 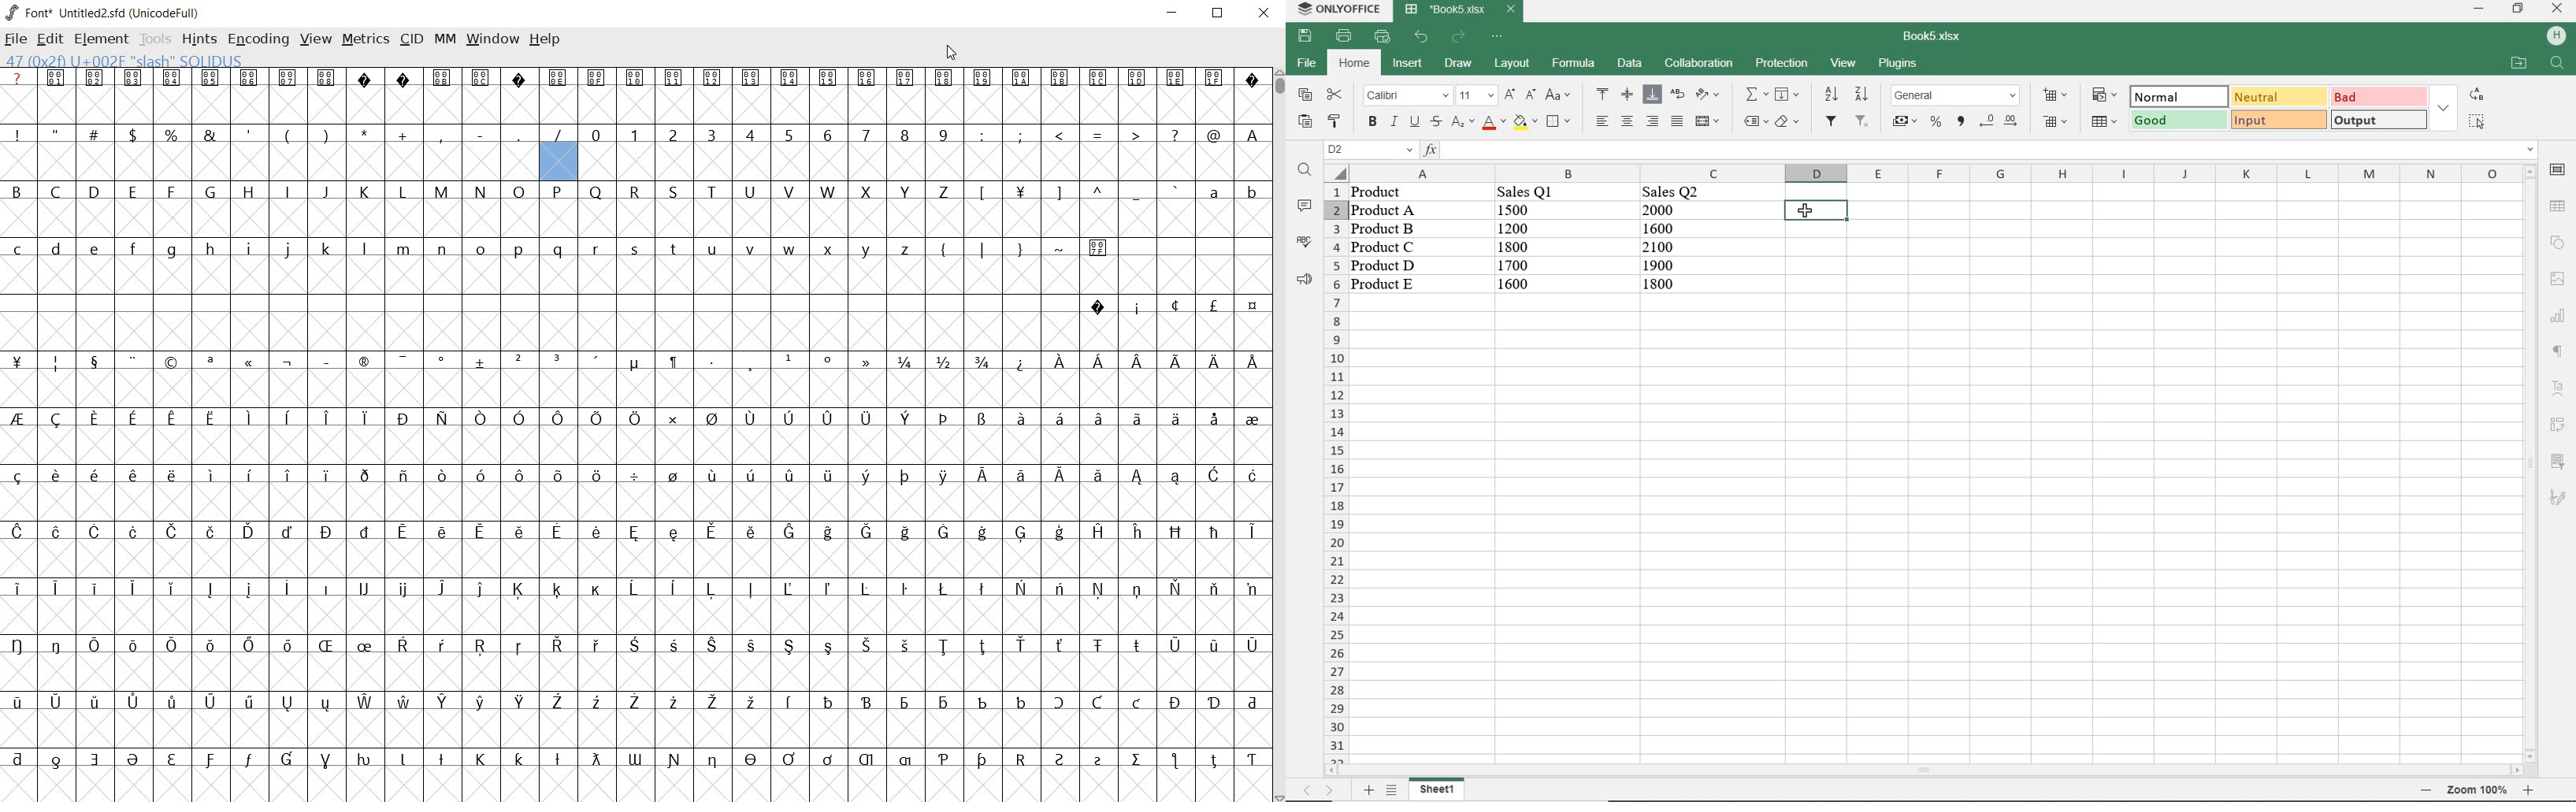 What do you see at coordinates (1460, 36) in the screenshot?
I see `redo` at bounding box center [1460, 36].